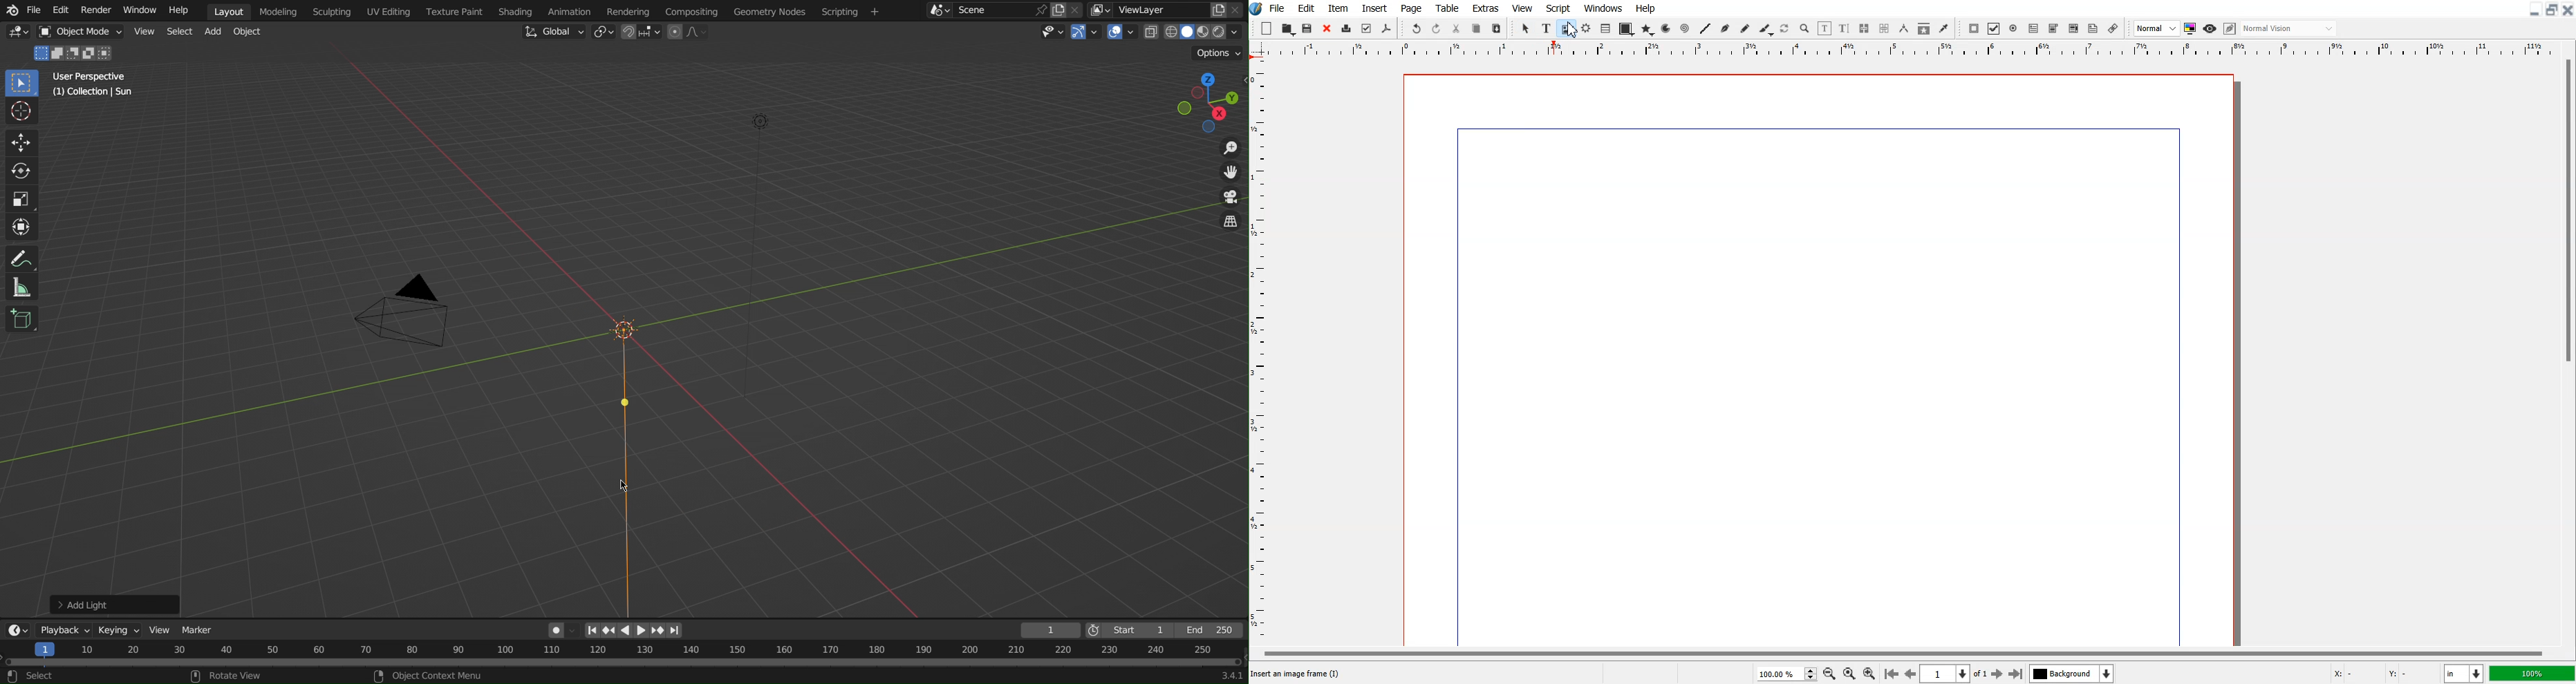 The height and width of the screenshot is (700, 2576). I want to click on Vertical Scroll Bar, so click(2566, 350).